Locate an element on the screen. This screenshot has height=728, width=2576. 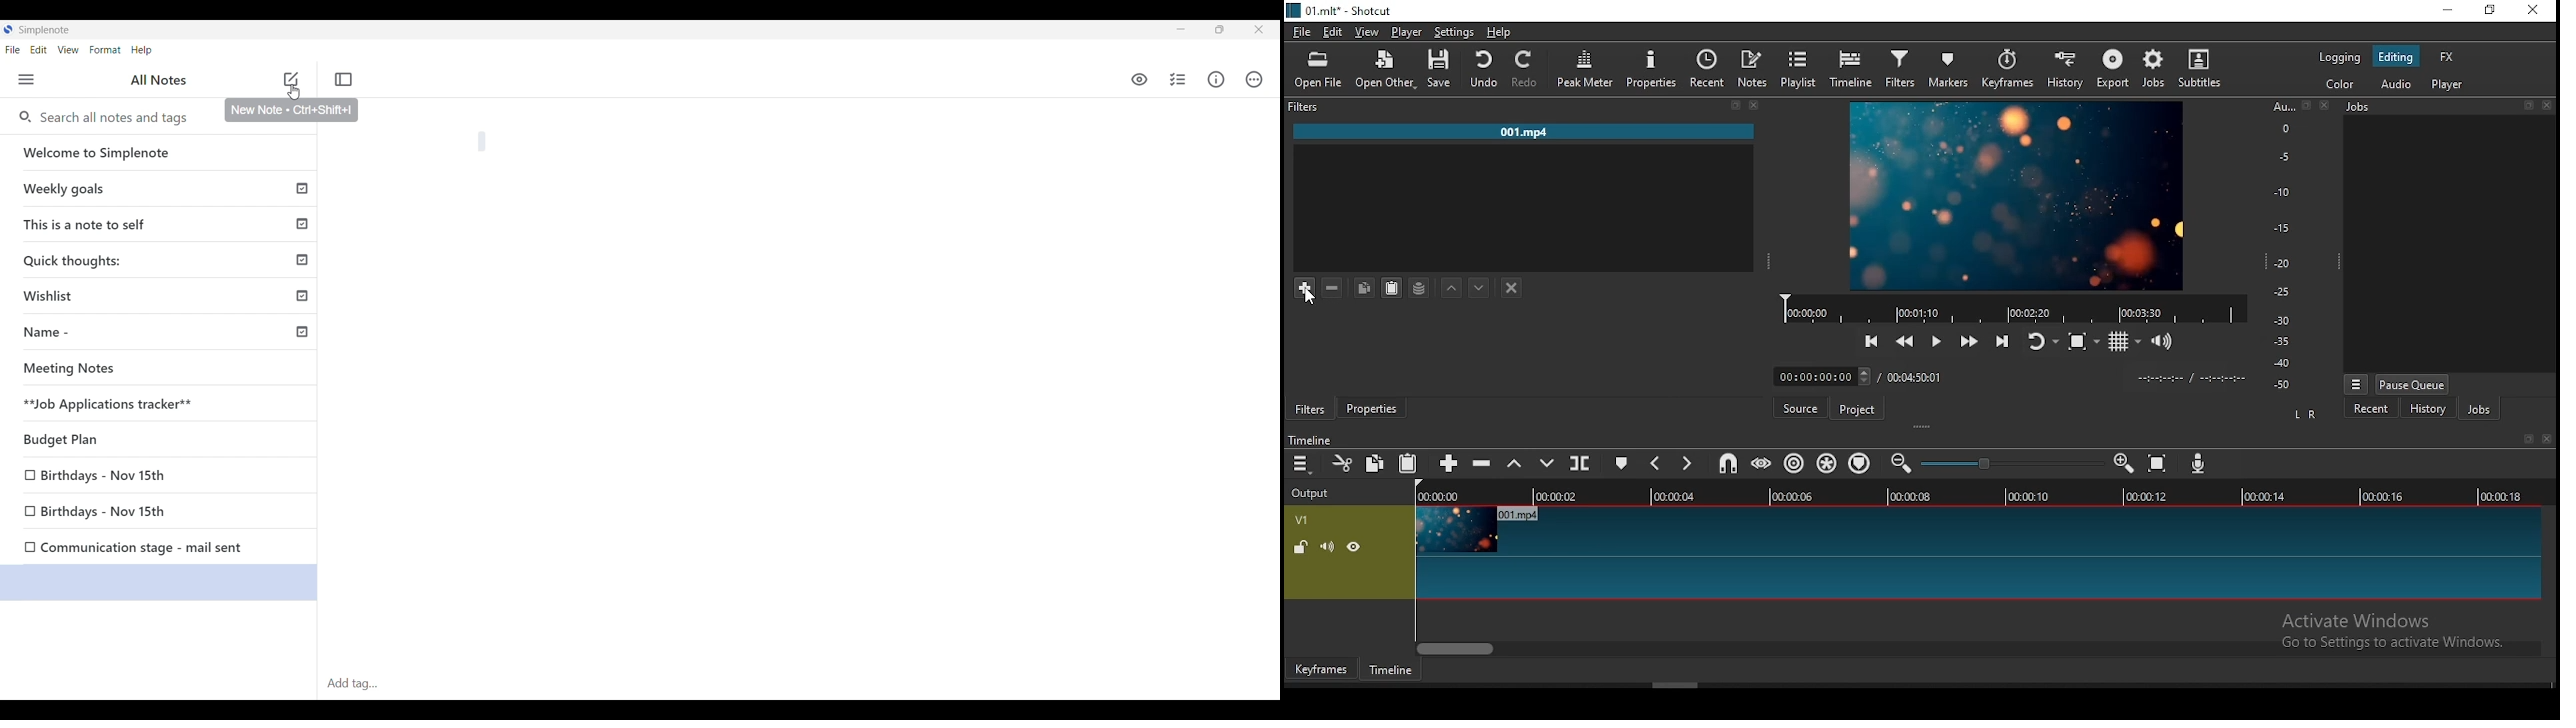
zoom timeline to fit is located at coordinates (2161, 463).